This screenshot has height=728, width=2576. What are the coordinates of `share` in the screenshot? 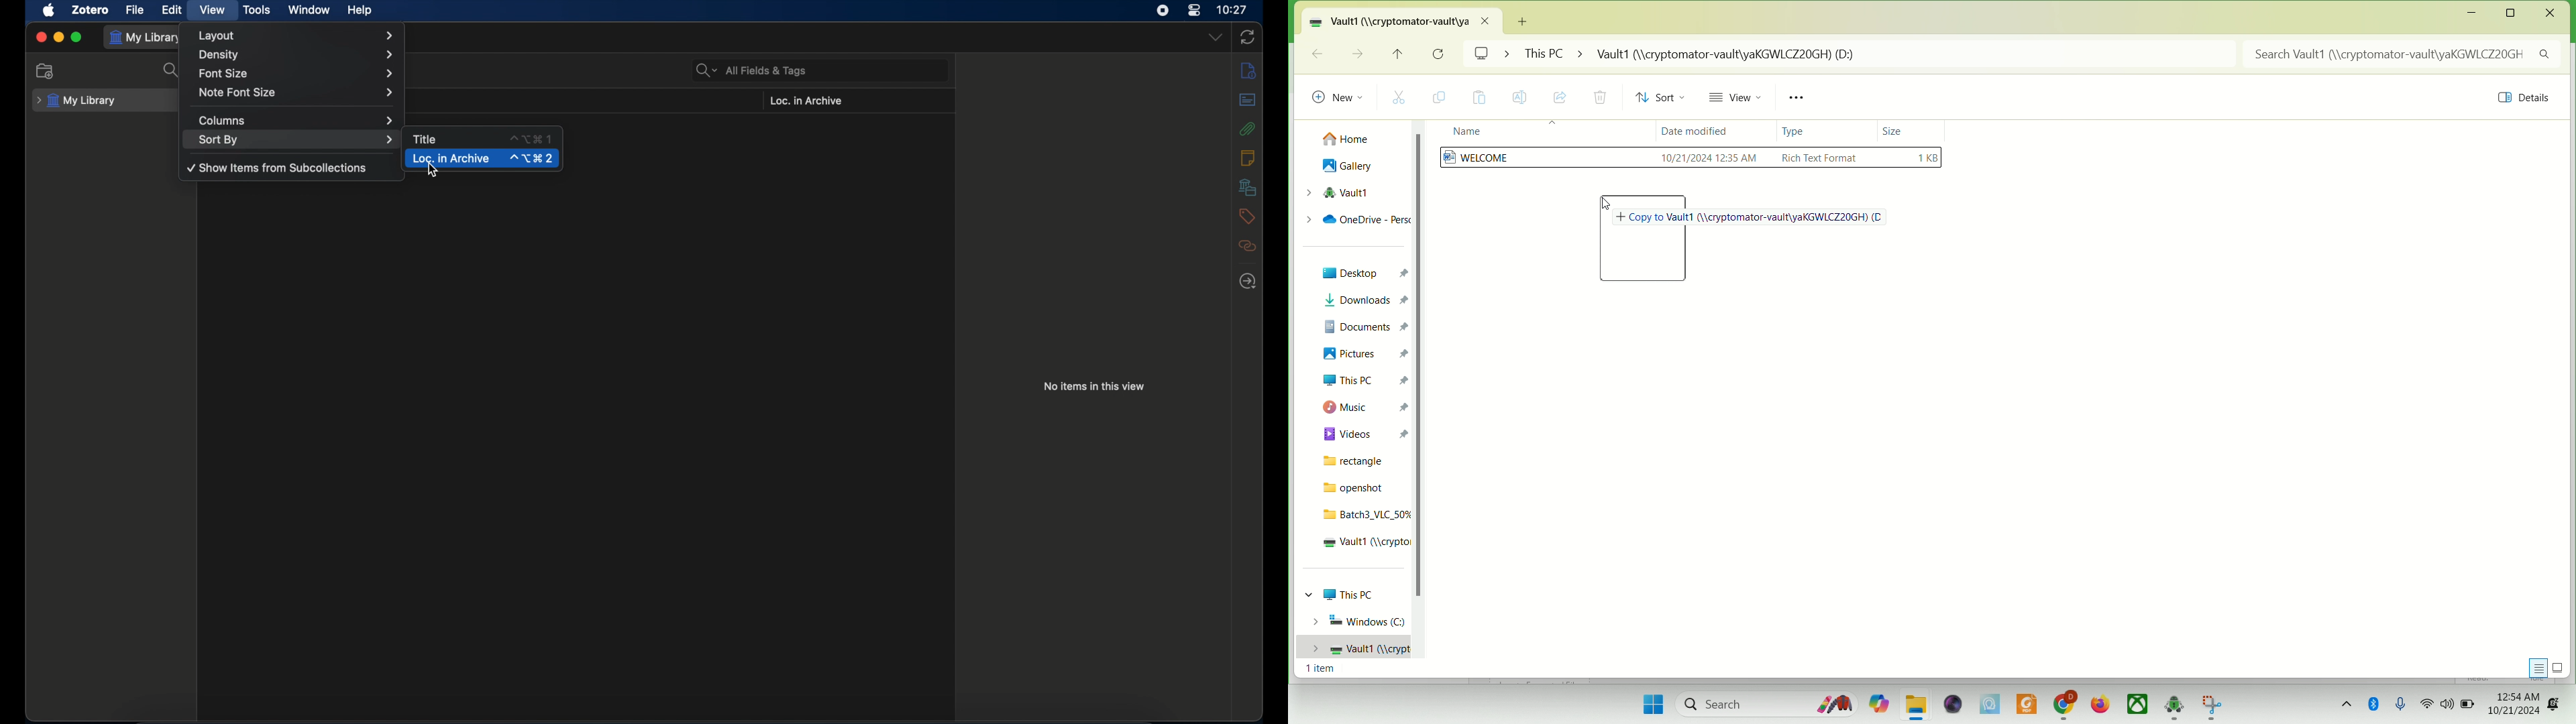 It's located at (1560, 96).